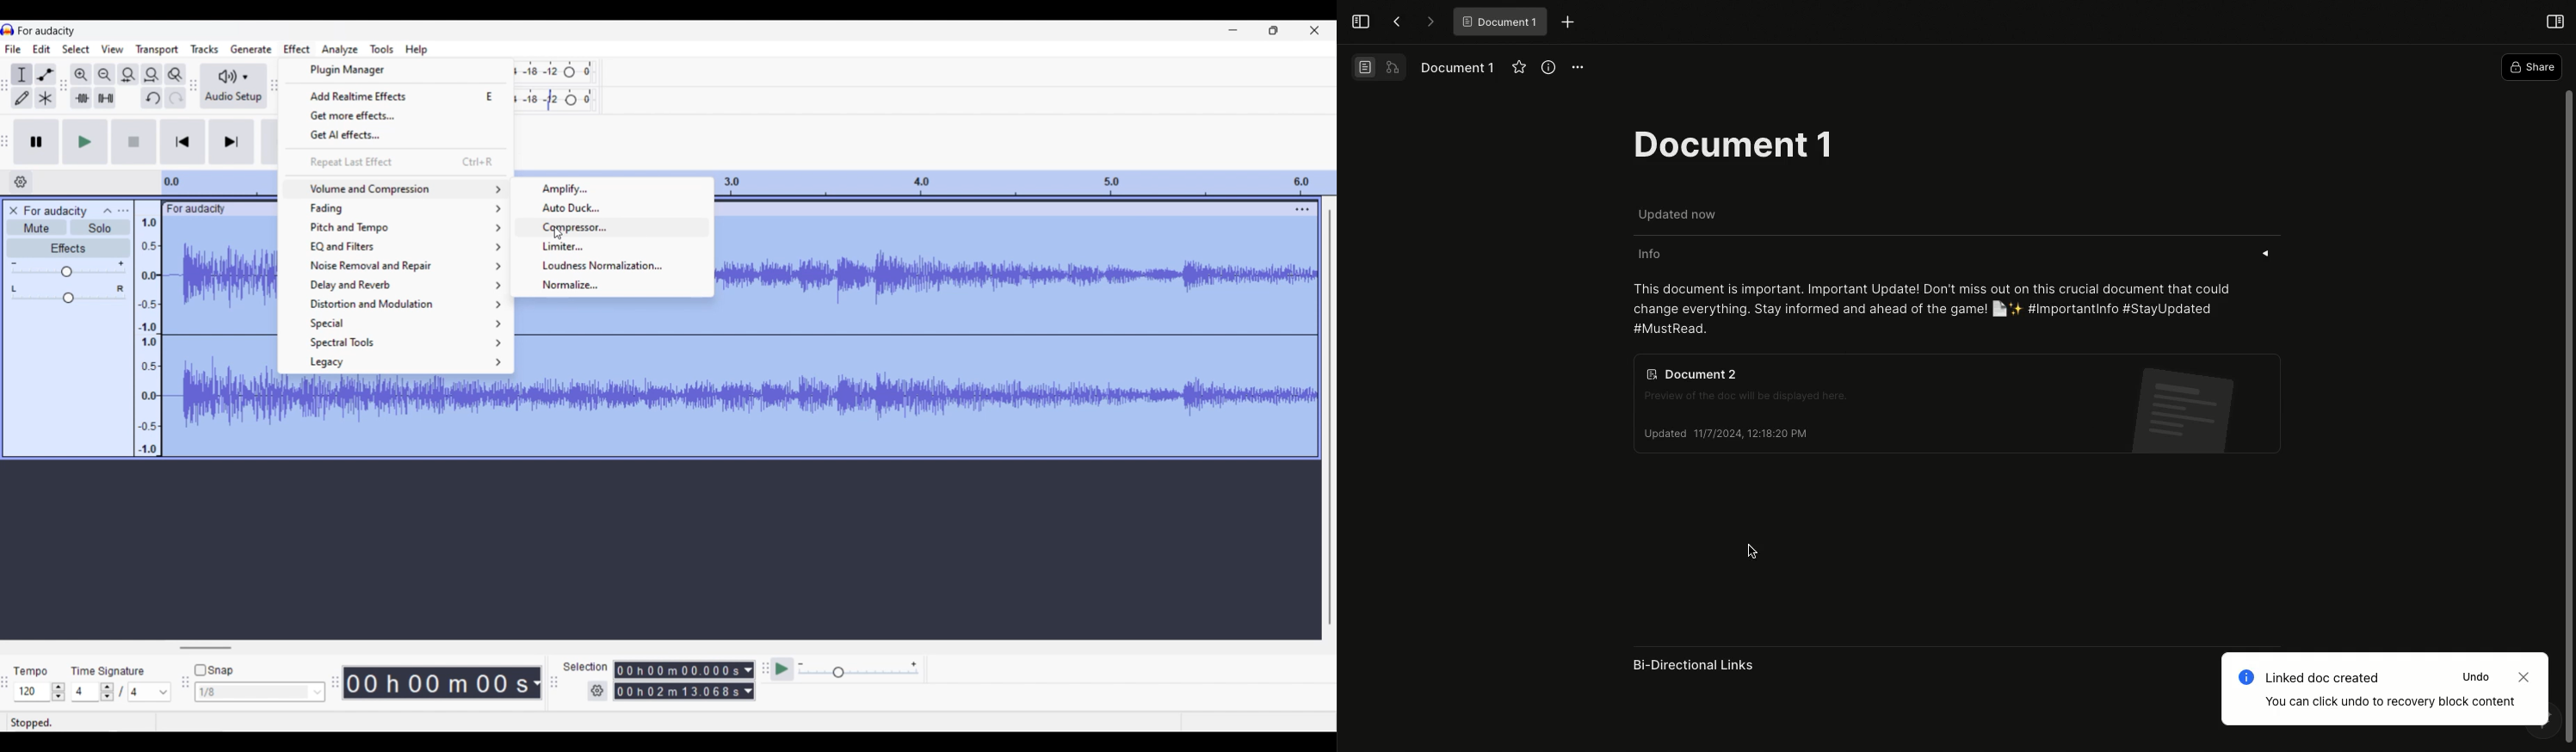 Image resolution: width=2576 pixels, height=756 pixels. What do you see at coordinates (233, 86) in the screenshot?
I see `Audio setup` at bounding box center [233, 86].